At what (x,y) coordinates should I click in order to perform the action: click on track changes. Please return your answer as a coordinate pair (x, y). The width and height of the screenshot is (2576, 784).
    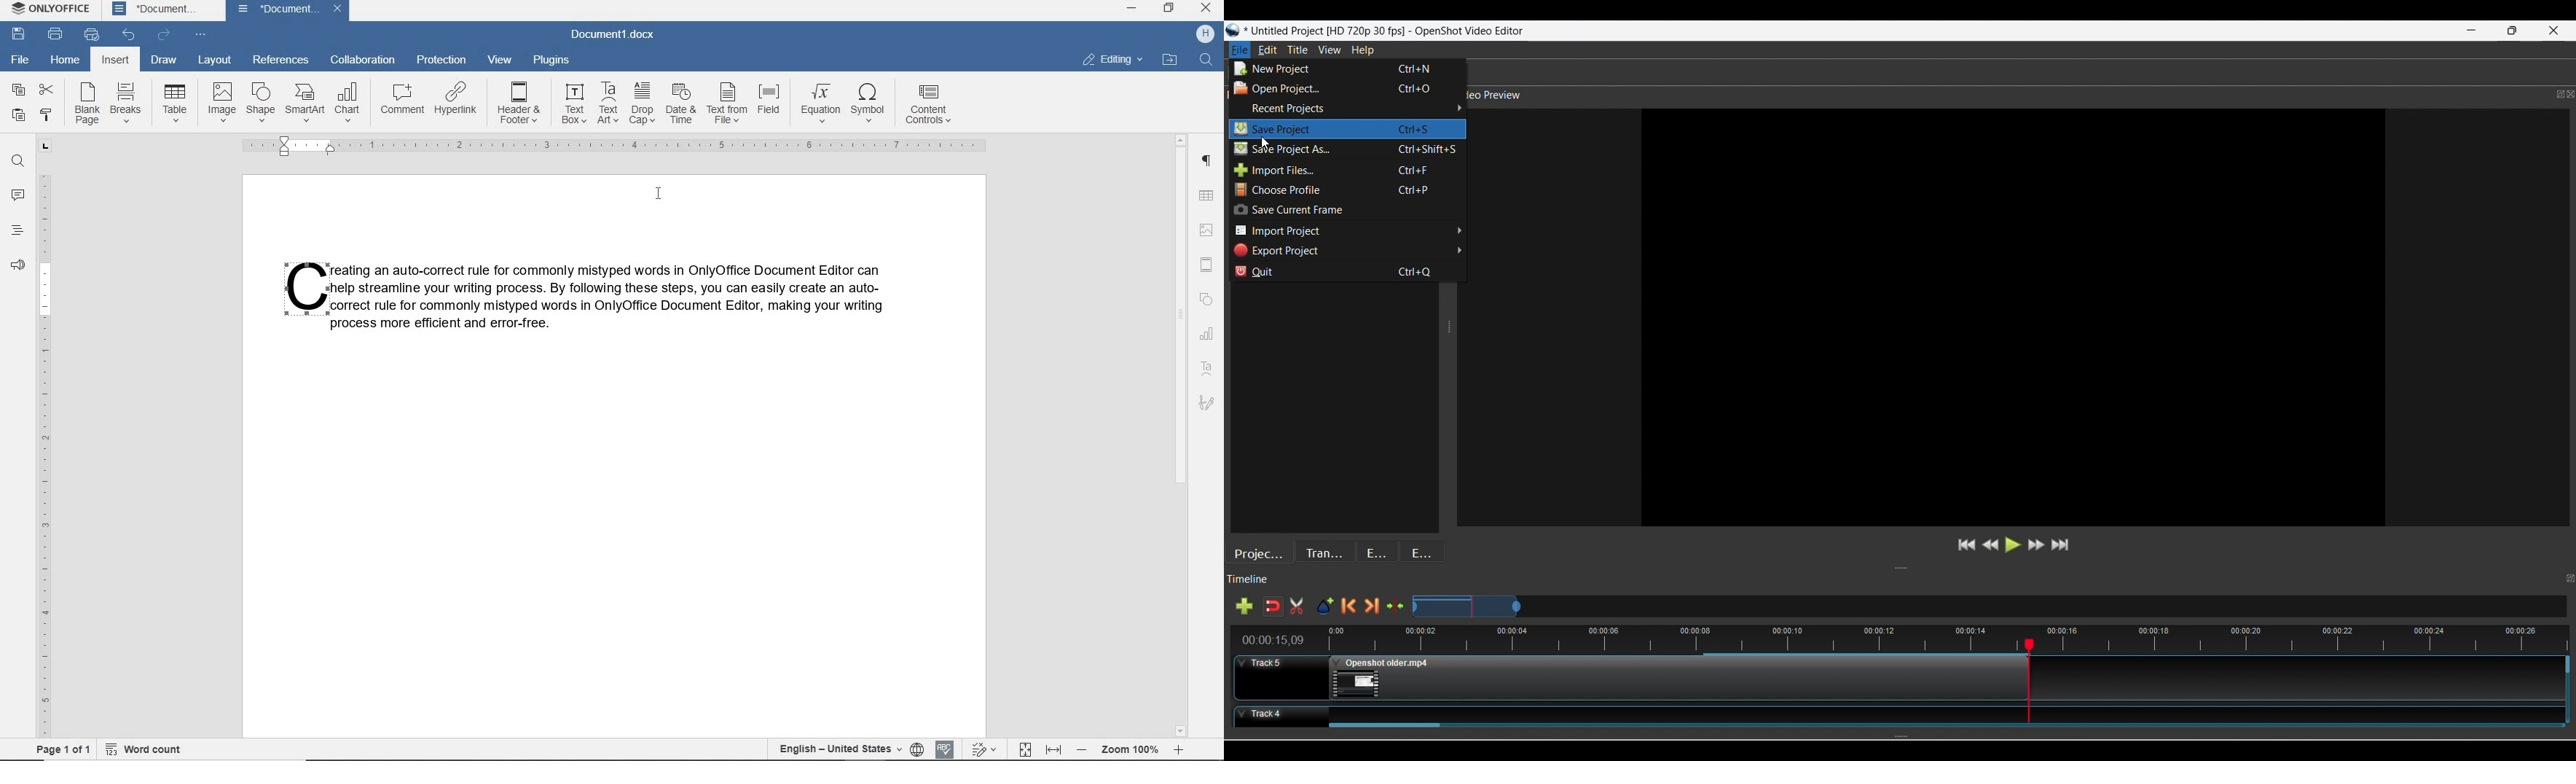
    Looking at the image, I should click on (983, 750).